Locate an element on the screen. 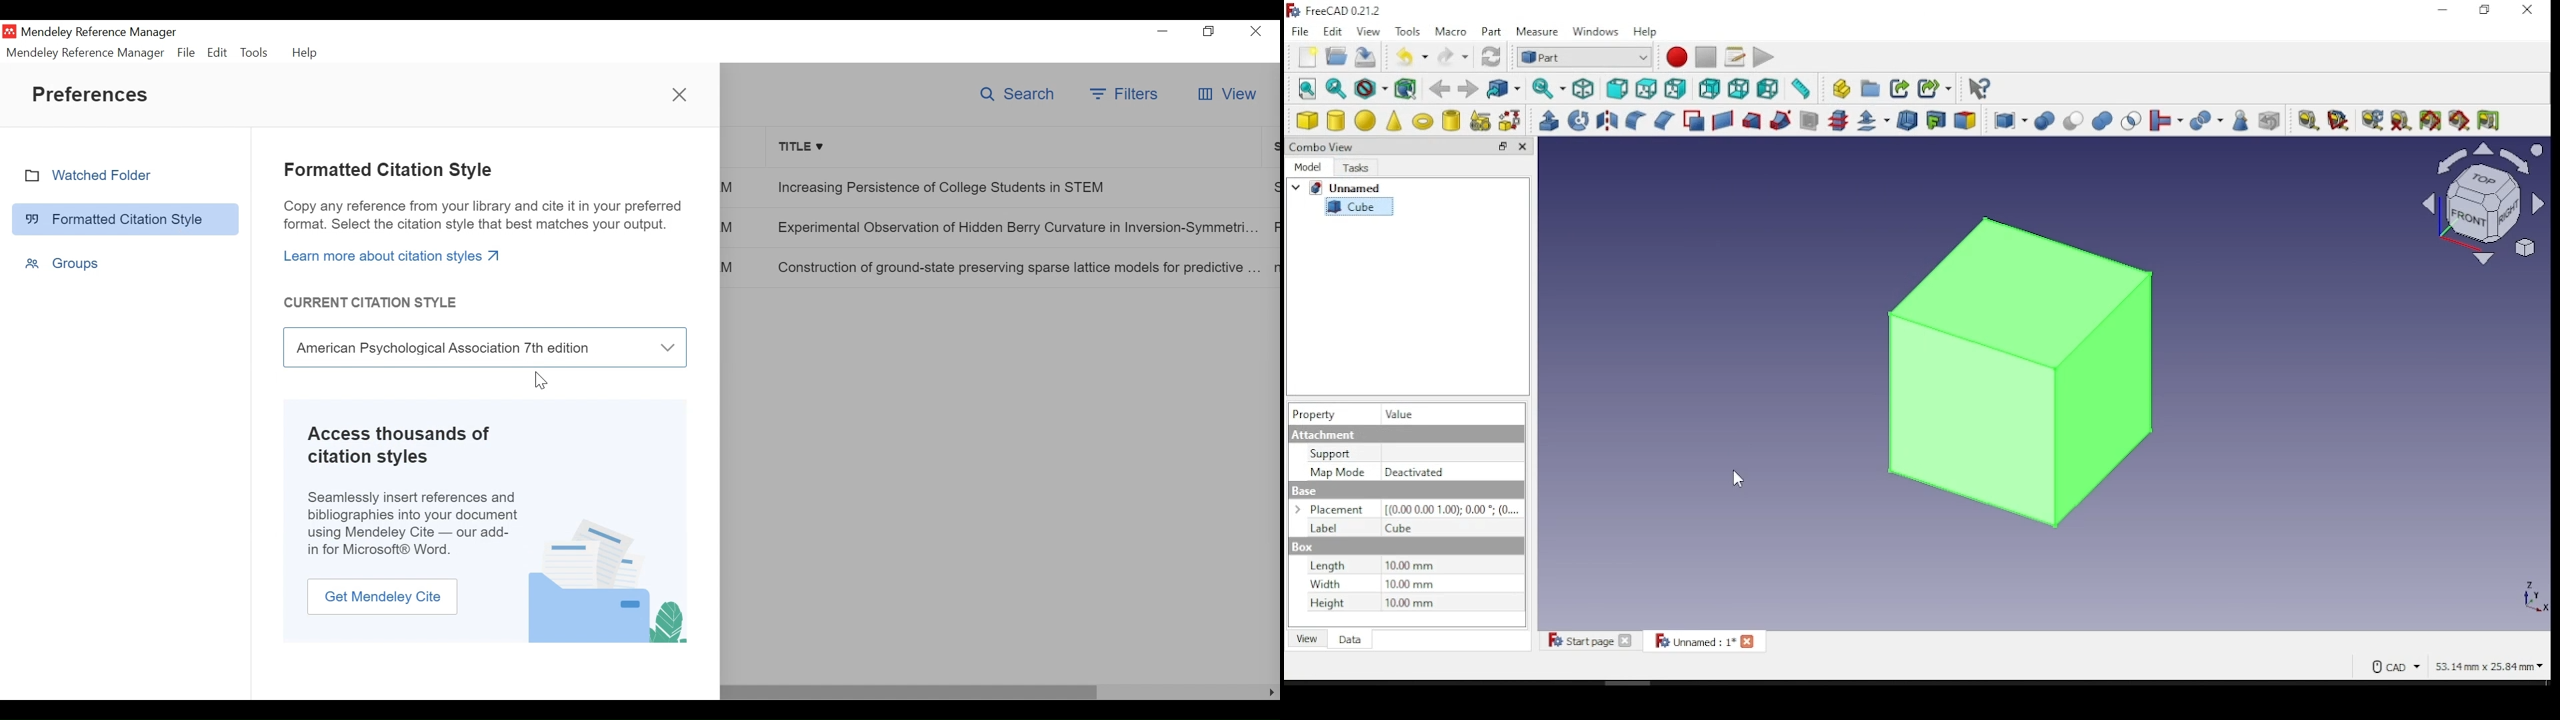 The image size is (2576, 728). tools is located at coordinates (1410, 32).